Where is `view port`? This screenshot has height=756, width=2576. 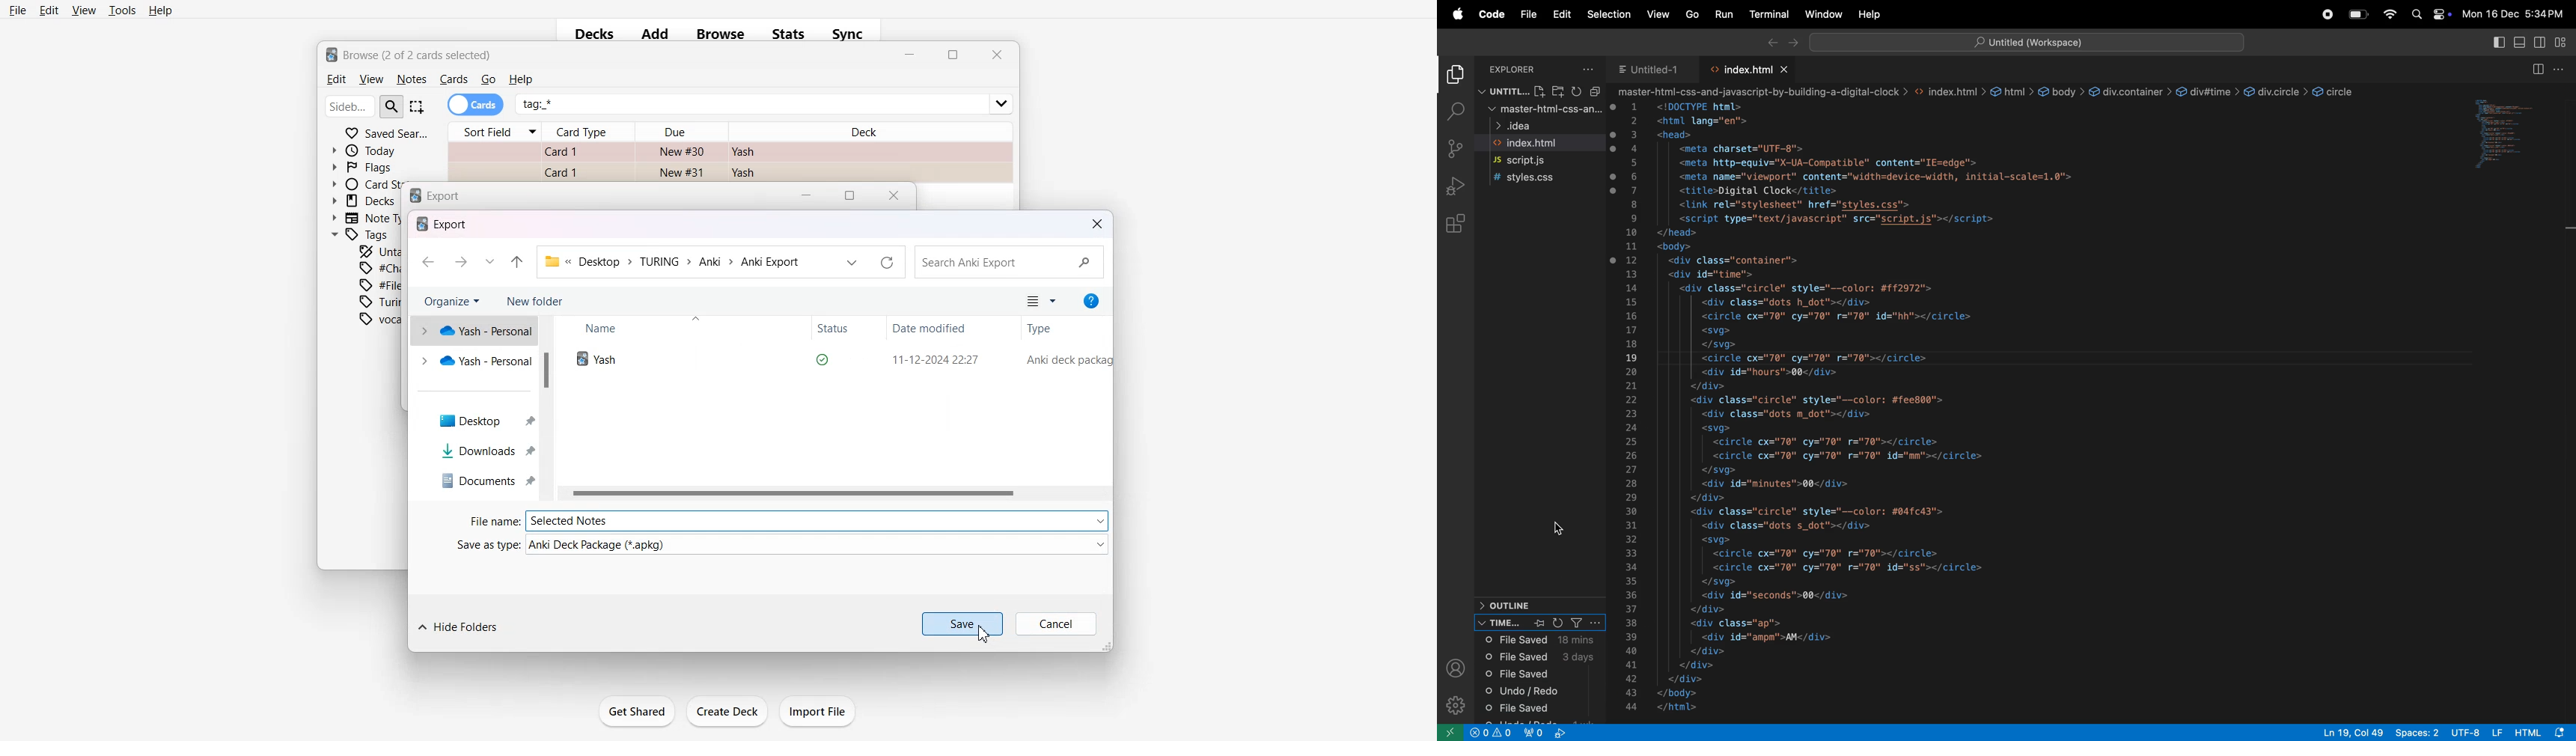
view port is located at coordinates (1545, 733).